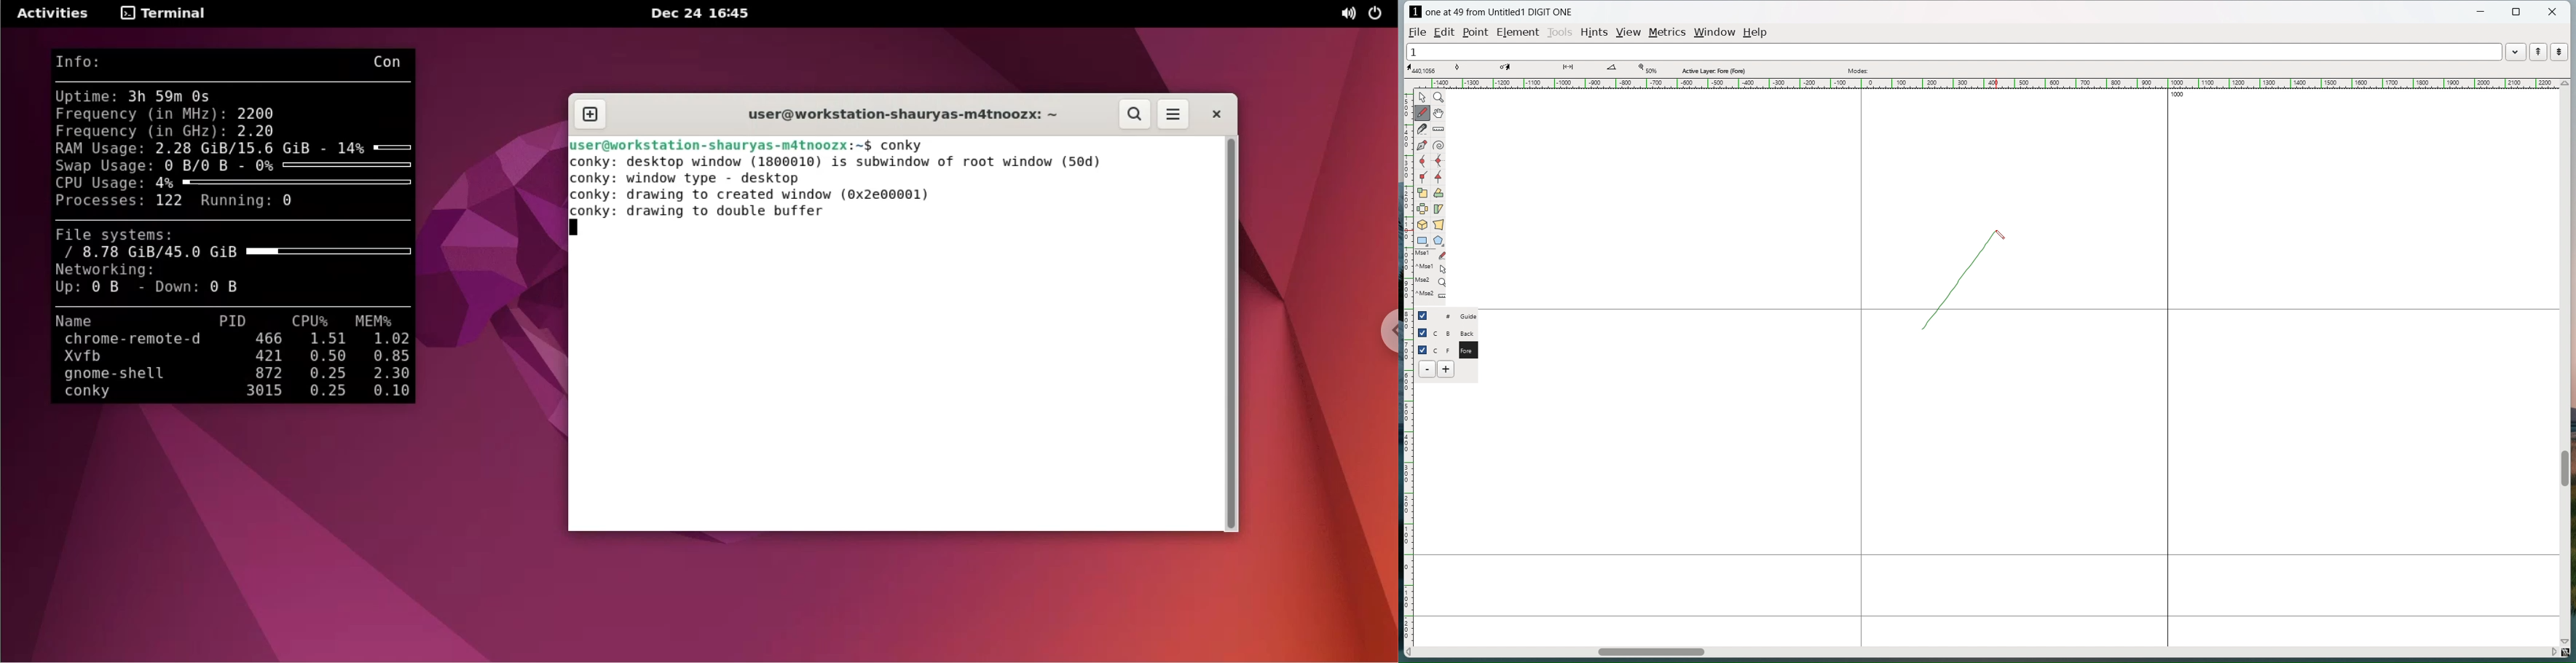 Image resolution: width=2576 pixels, height=672 pixels. I want to click on help, so click(1756, 33).